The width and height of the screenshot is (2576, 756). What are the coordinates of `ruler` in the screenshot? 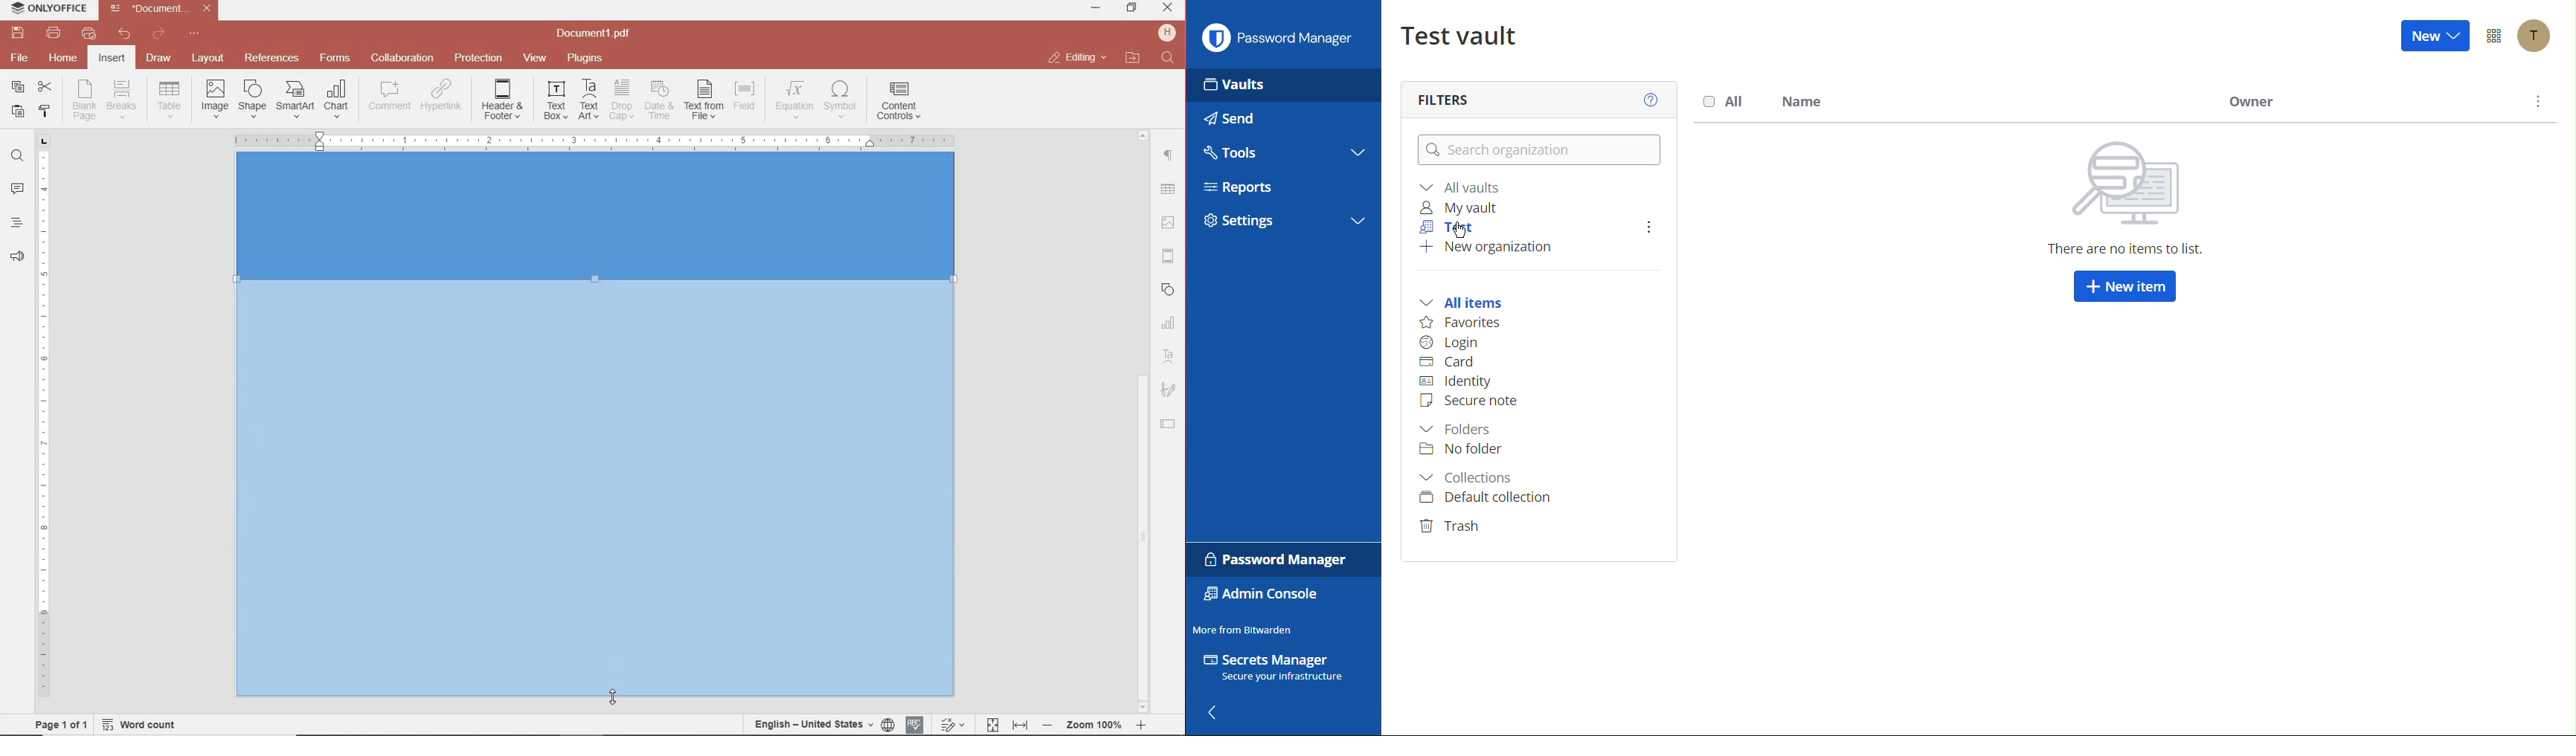 It's located at (44, 431).